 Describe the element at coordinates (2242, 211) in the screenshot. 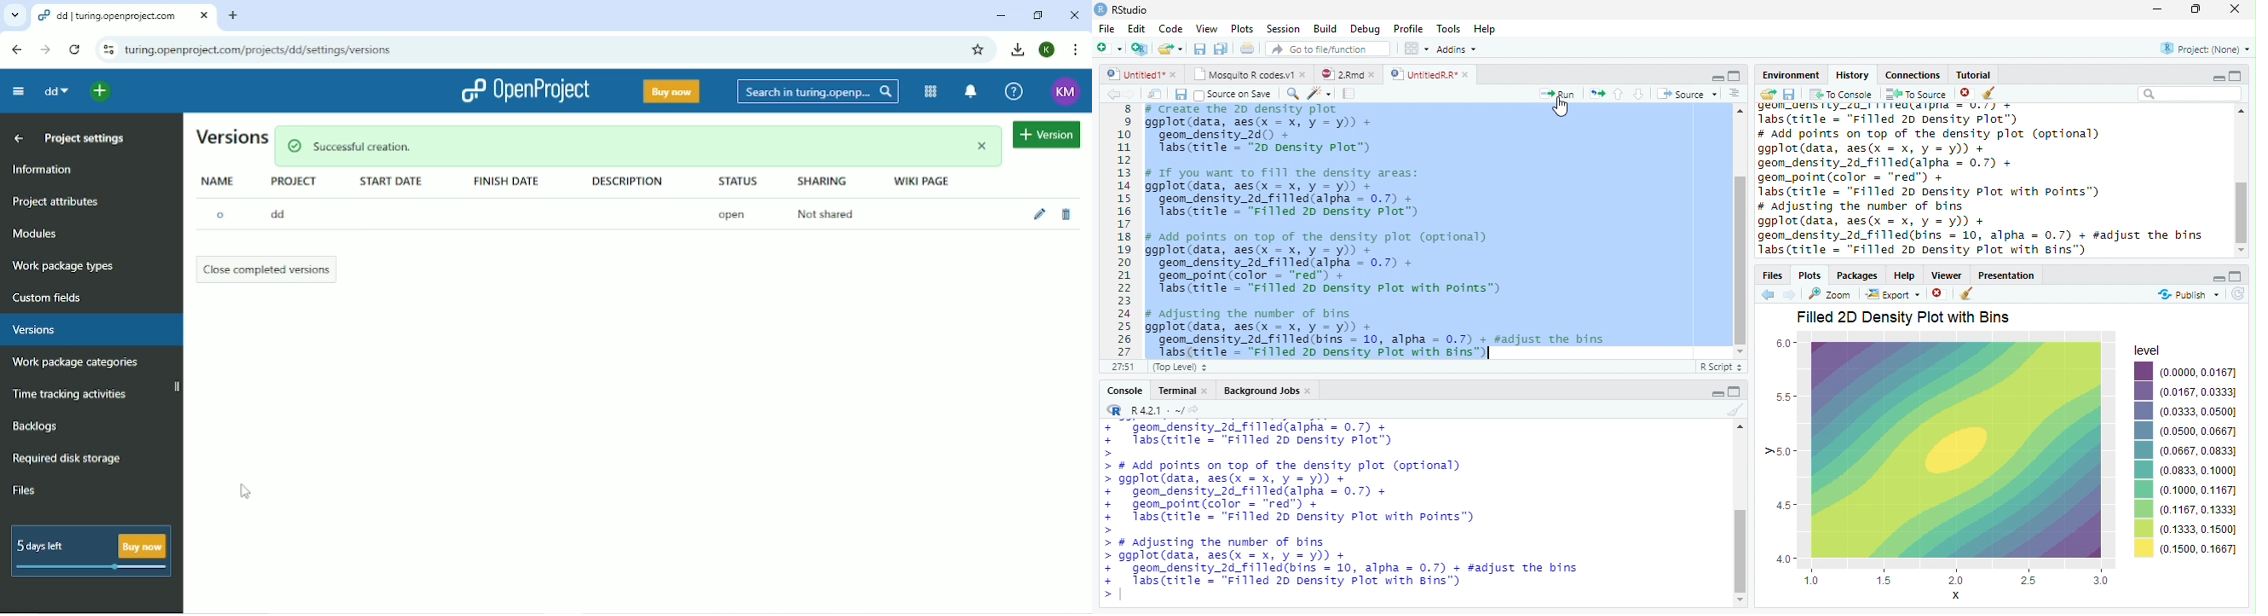

I see `vertical Scrollbar` at that location.